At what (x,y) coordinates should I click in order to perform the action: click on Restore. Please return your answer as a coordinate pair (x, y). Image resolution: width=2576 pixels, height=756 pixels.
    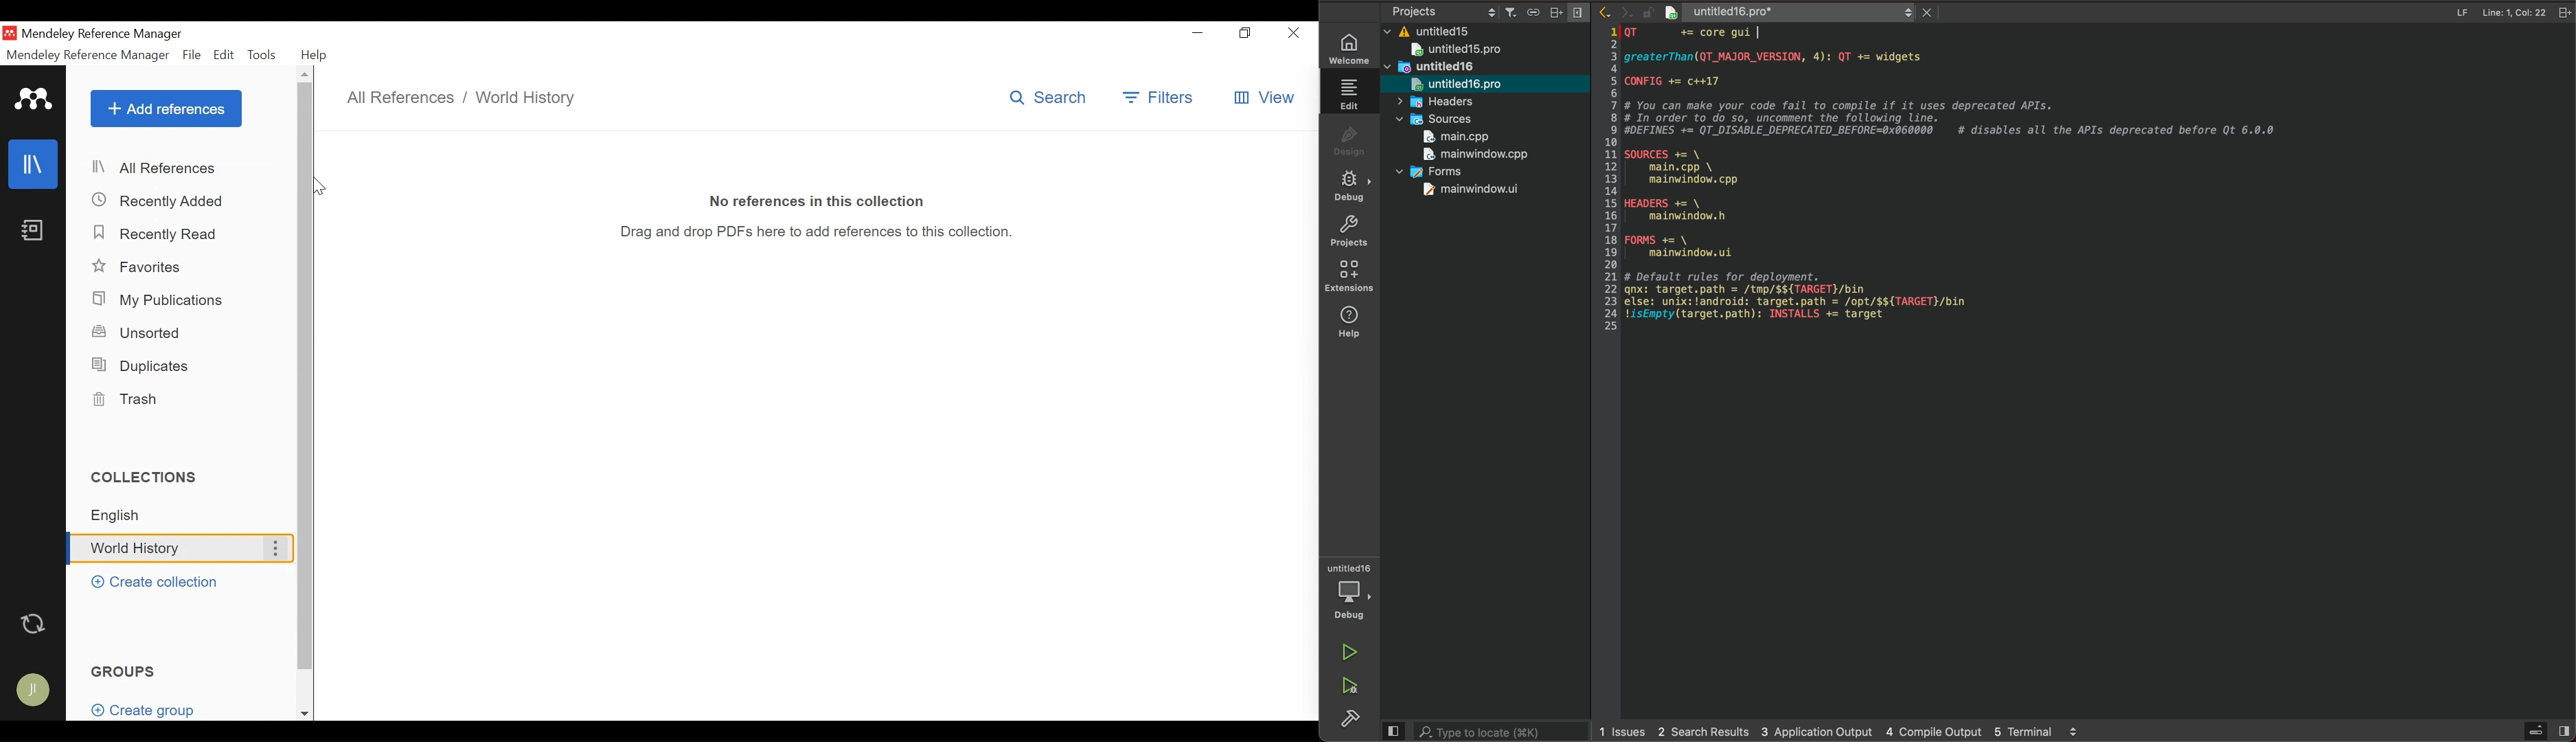
    Looking at the image, I should click on (1246, 34).